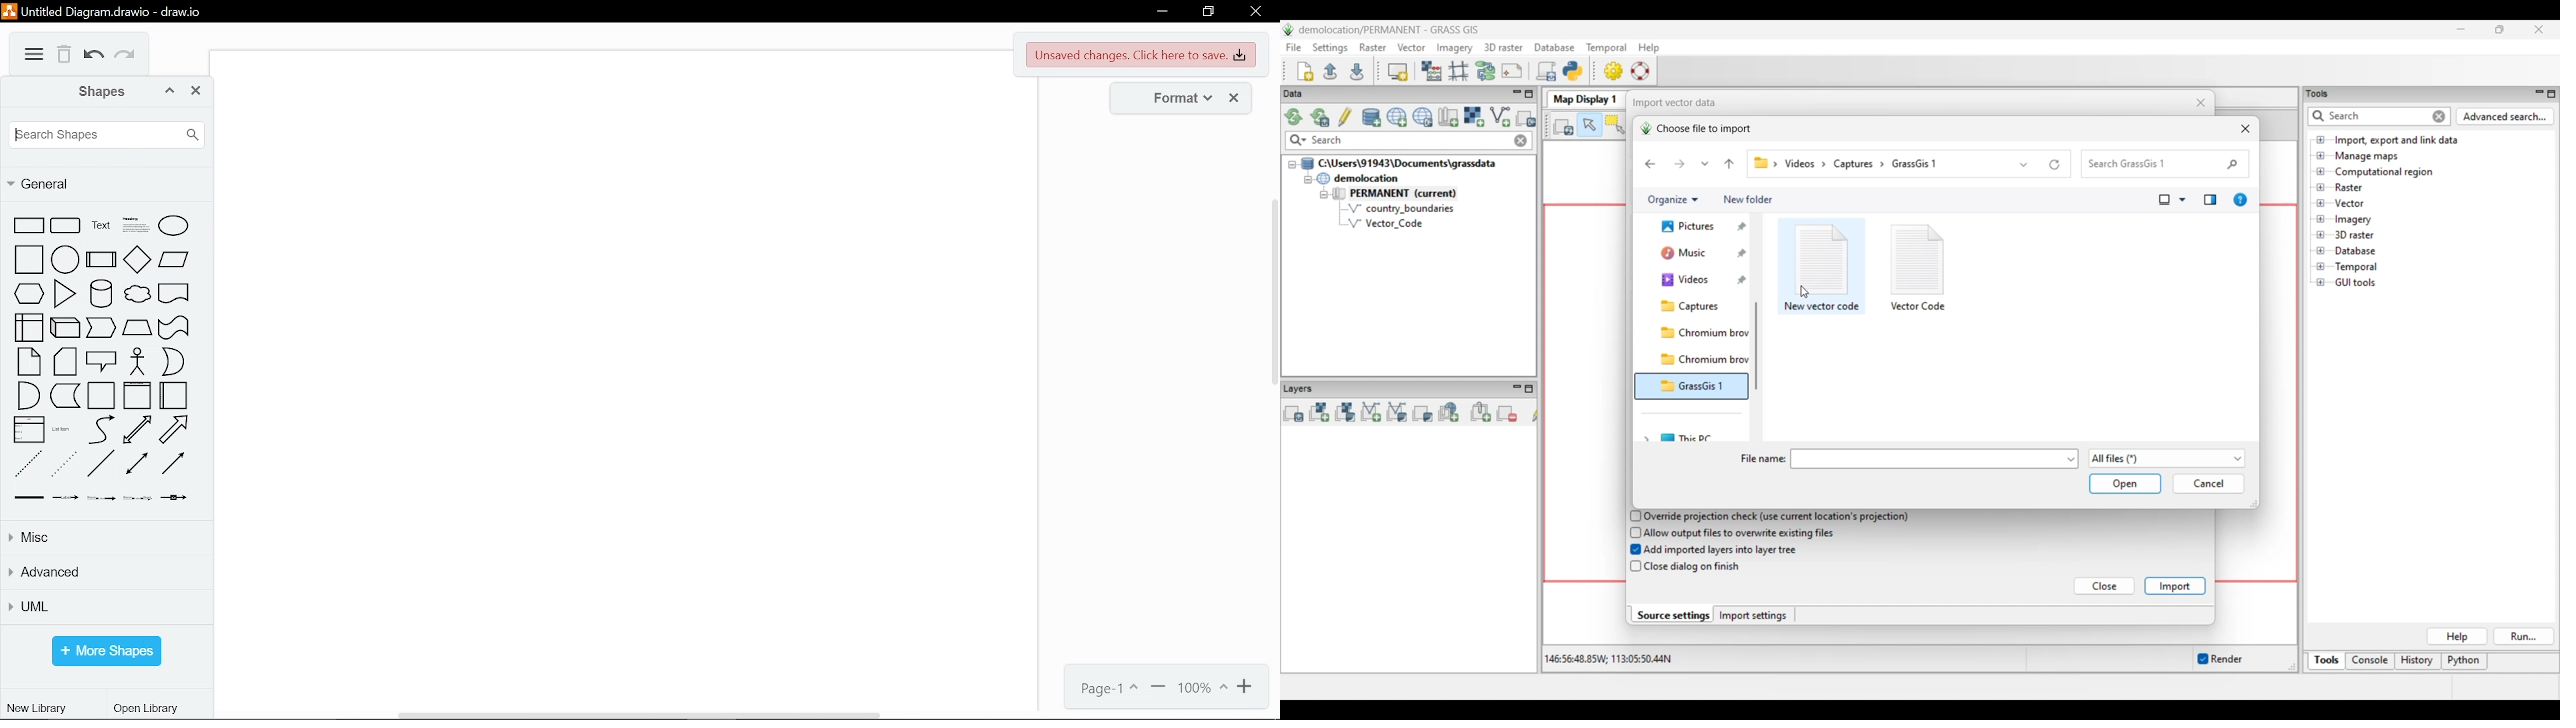  What do you see at coordinates (66, 498) in the screenshot?
I see `connector with label` at bounding box center [66, 498].